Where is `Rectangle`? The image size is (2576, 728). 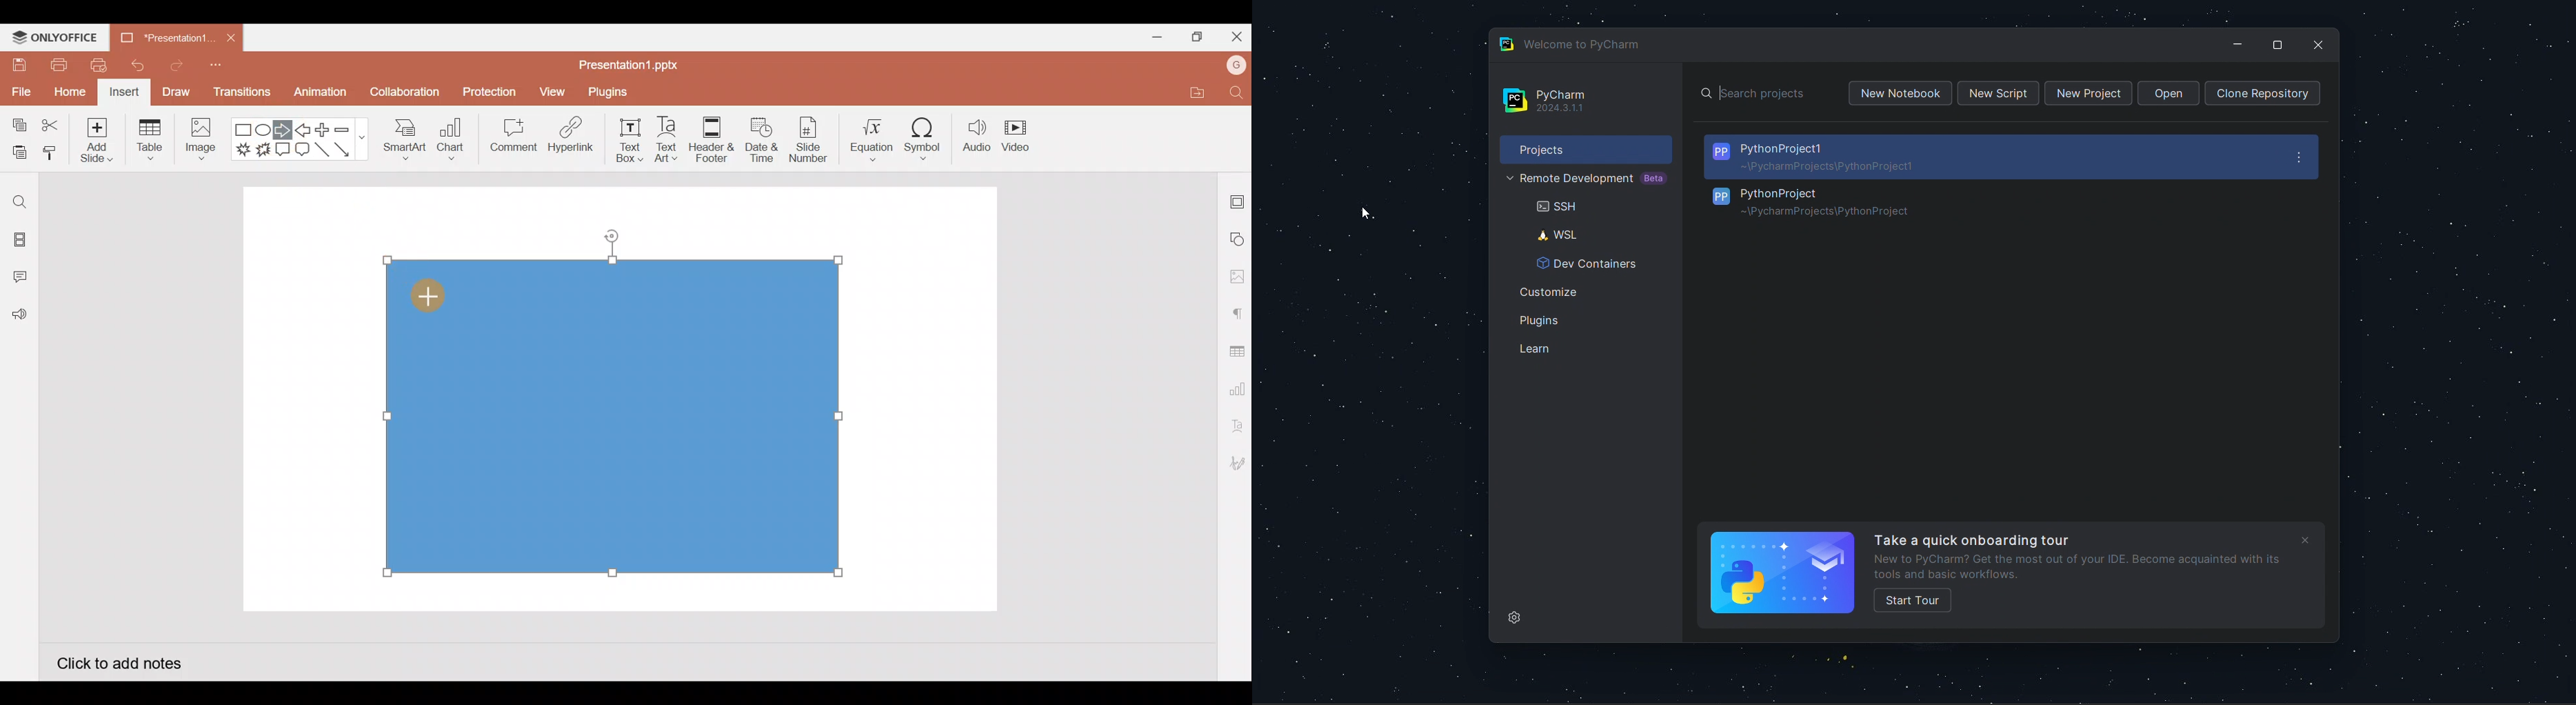
Rectangle is located at coordinates (244, 131).